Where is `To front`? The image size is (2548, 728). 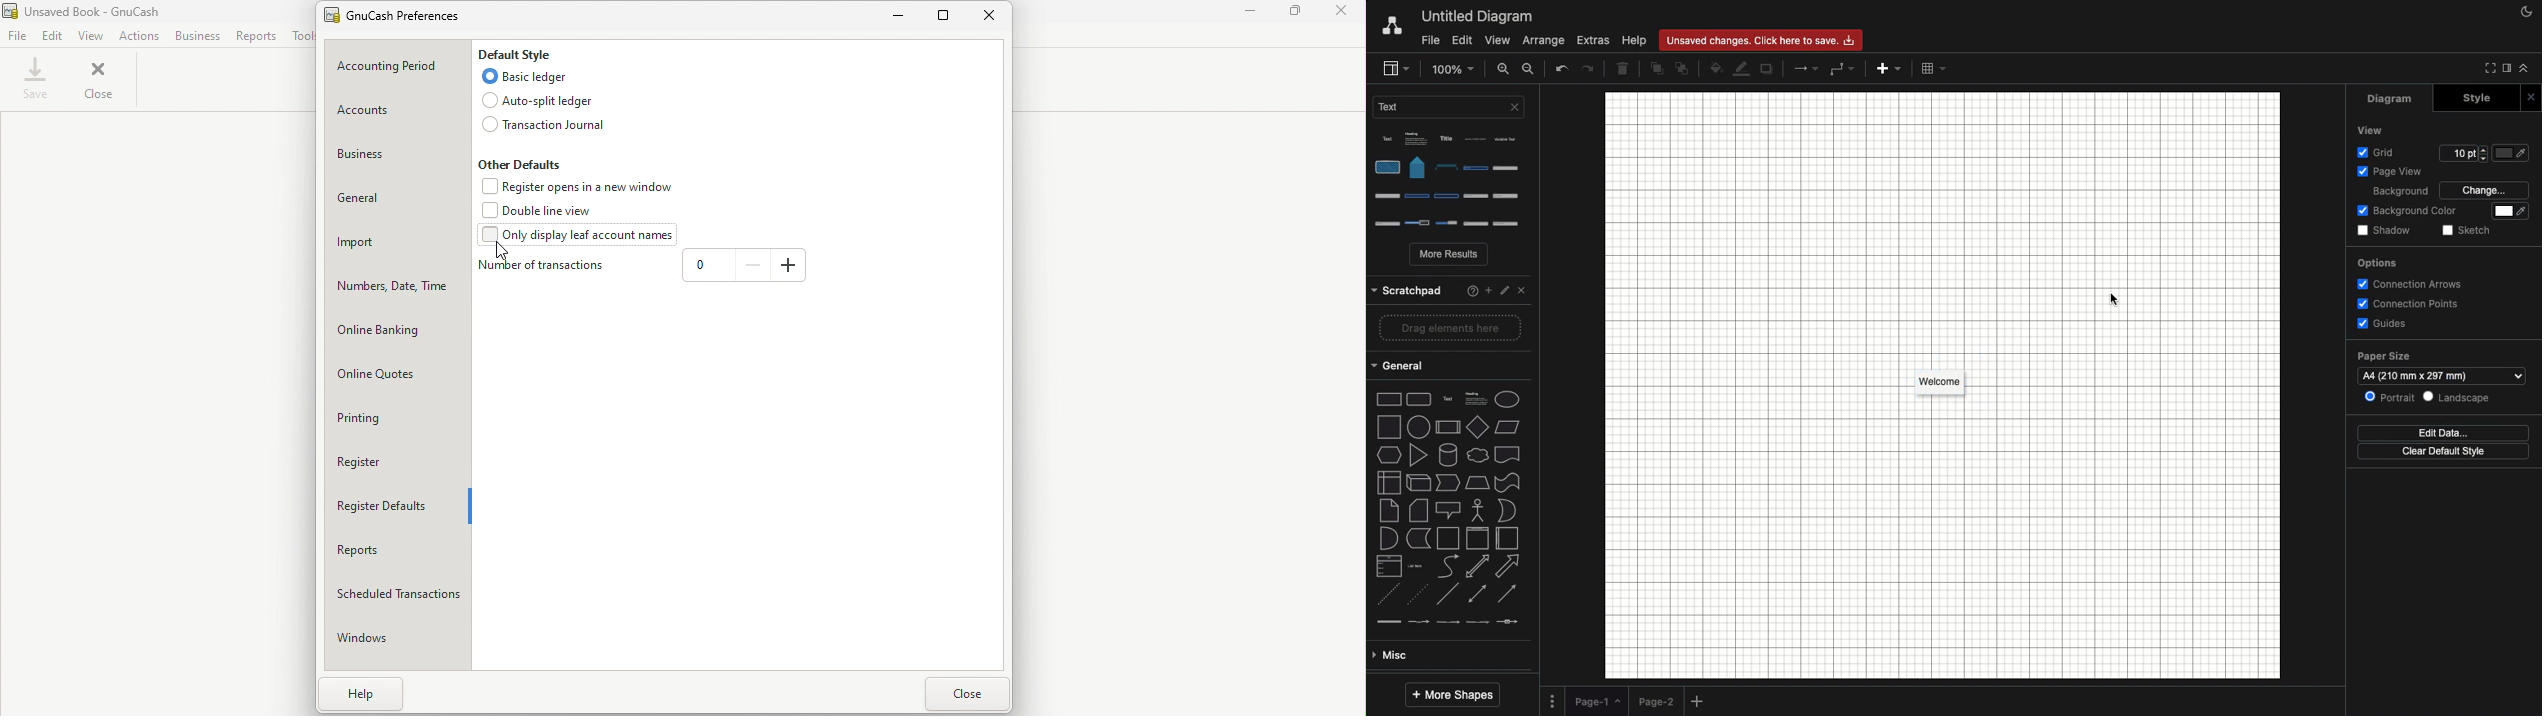 To front is located at coordinates (1656, 71).